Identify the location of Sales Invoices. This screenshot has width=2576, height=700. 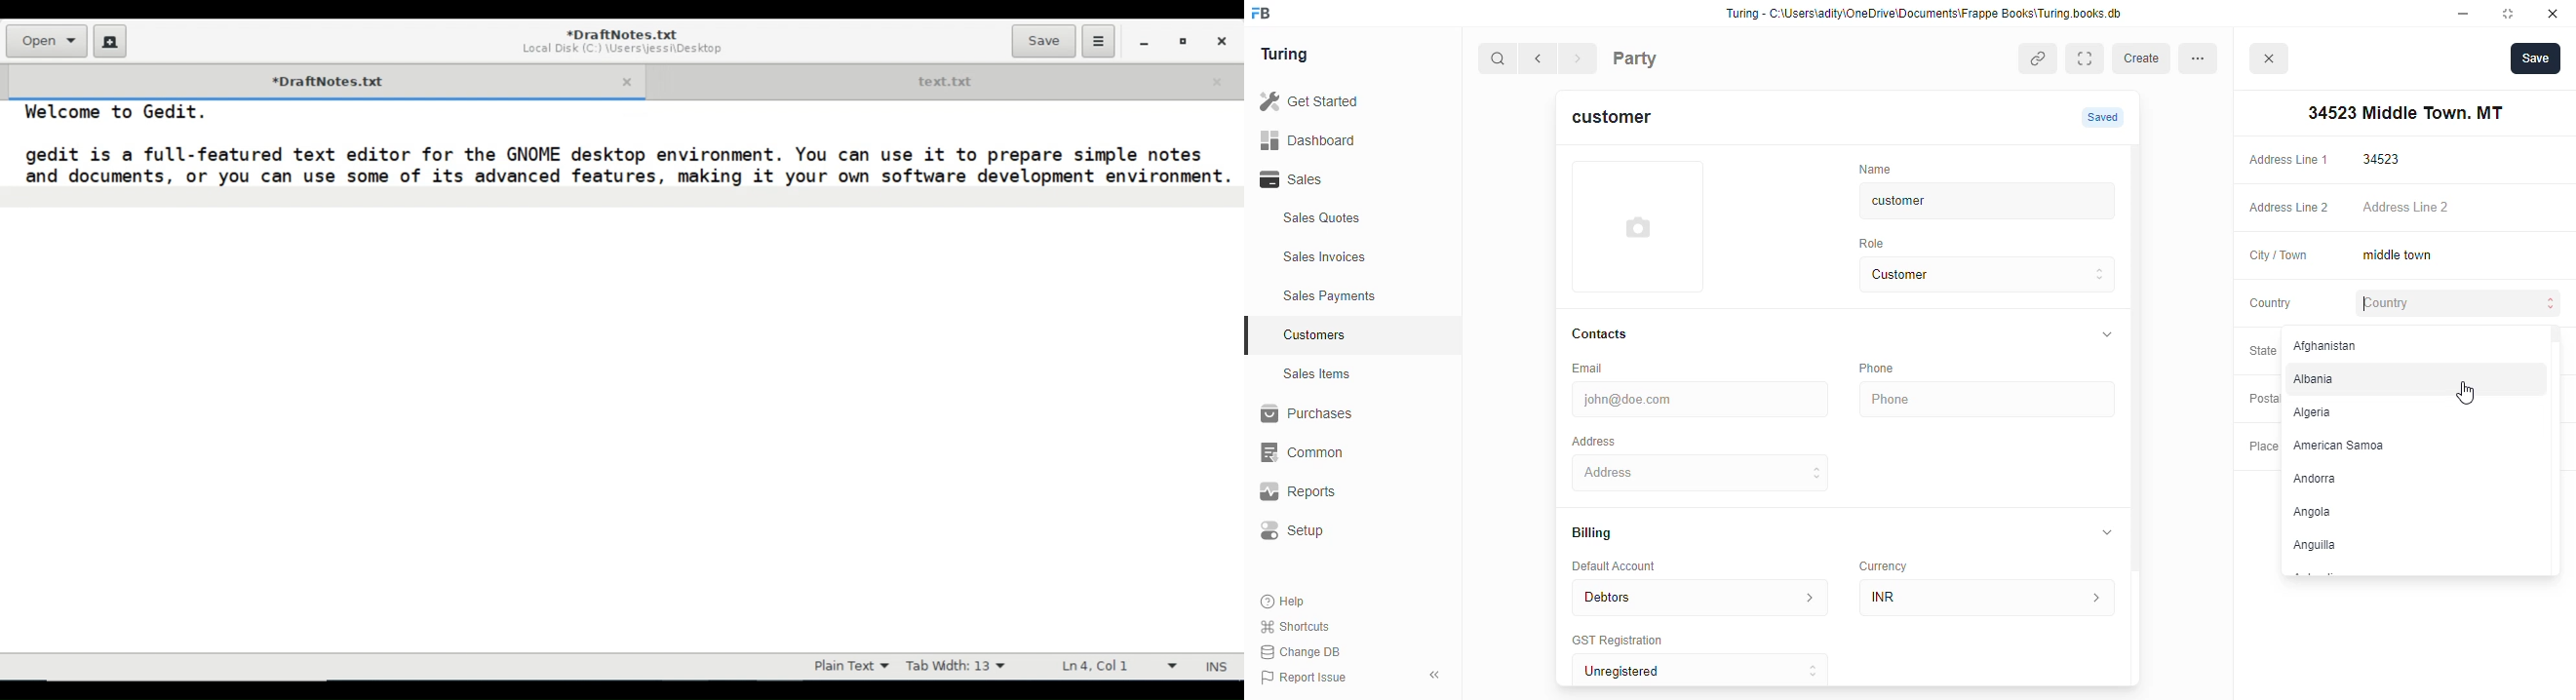
(1358, 257).